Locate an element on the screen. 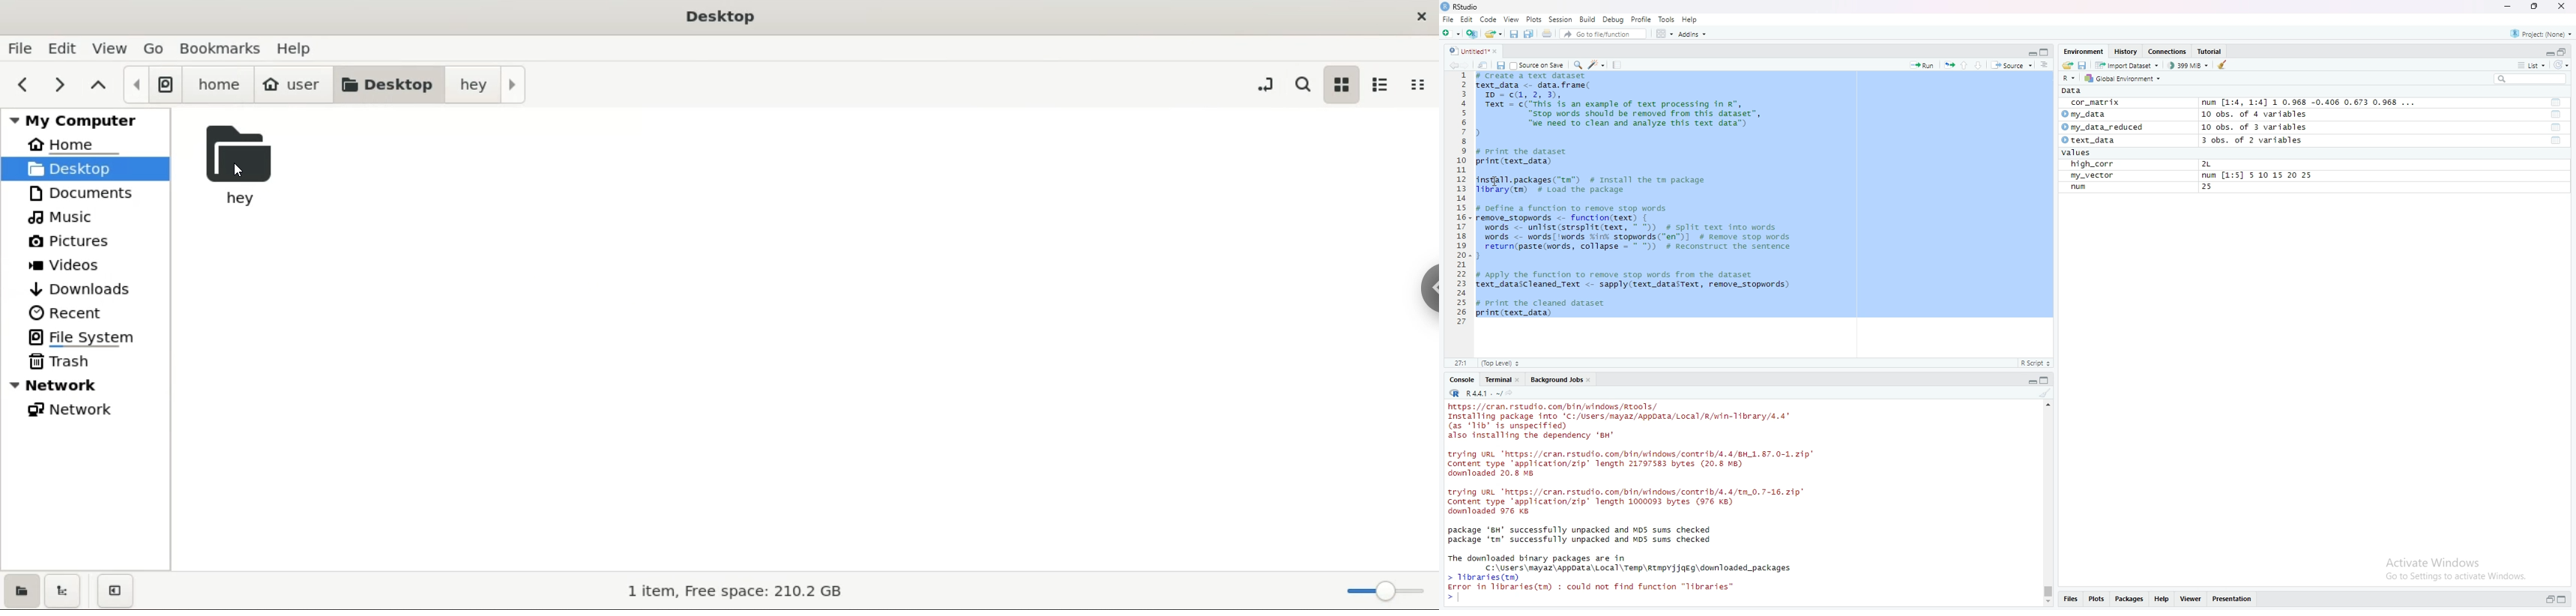  R is located at coordinates (2069, 78).